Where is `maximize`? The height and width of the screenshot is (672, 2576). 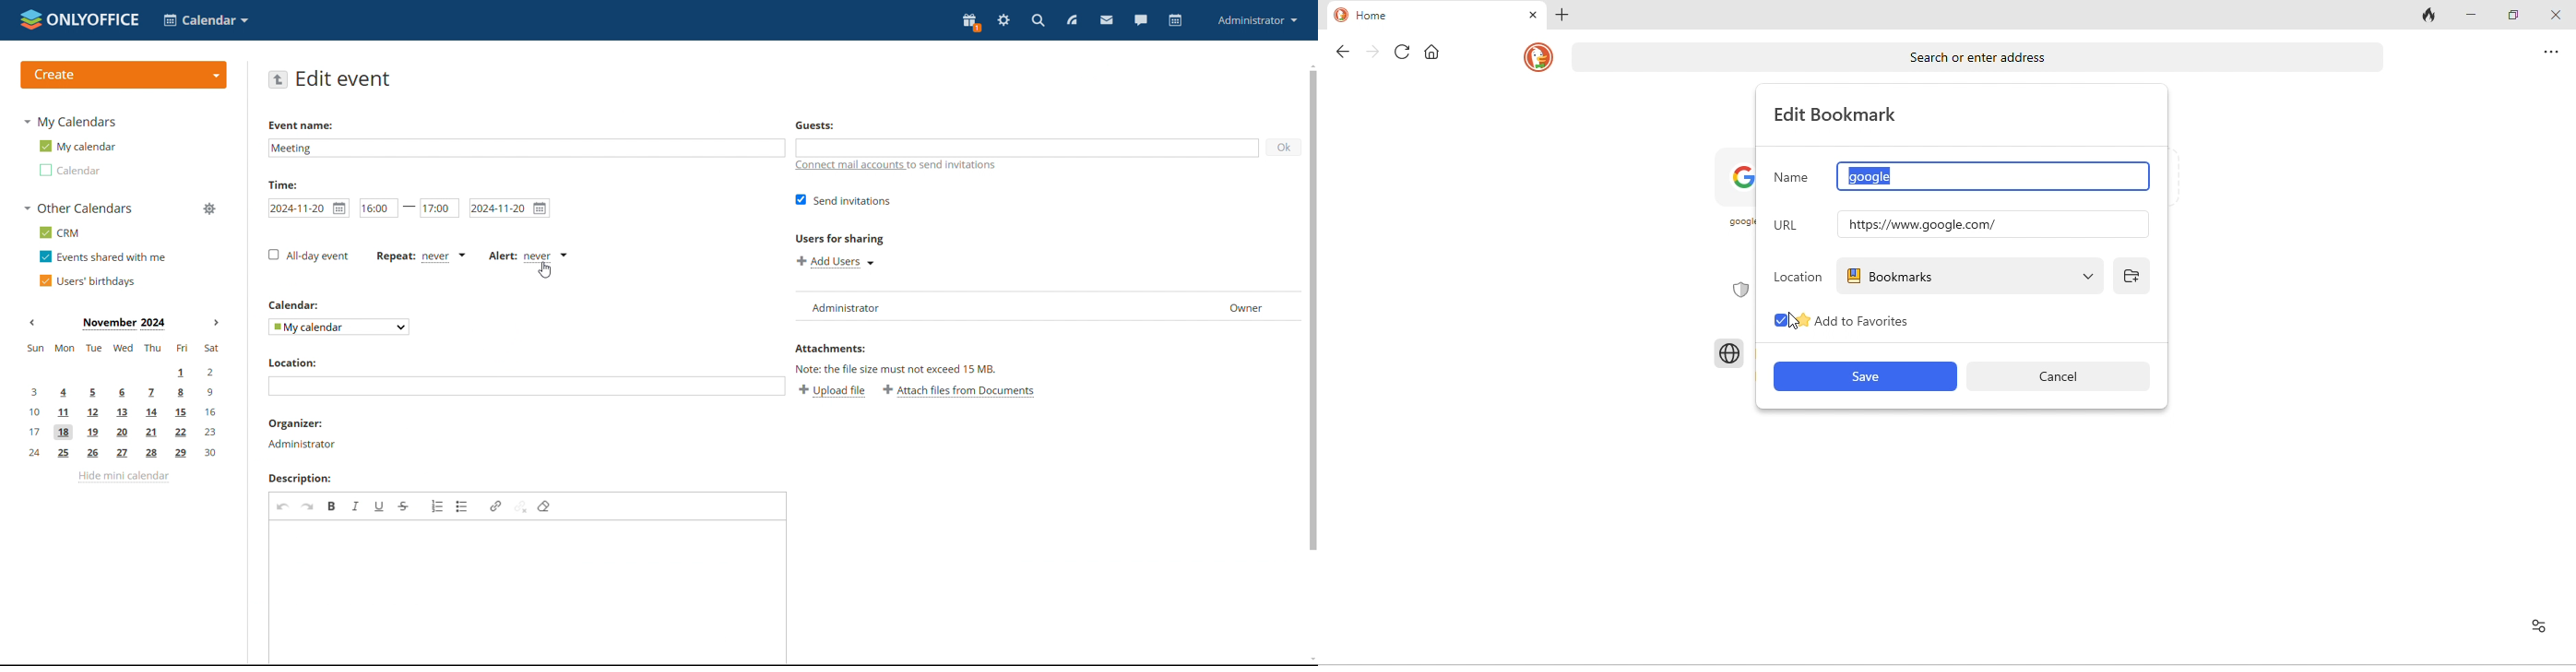
maximize is located at coordinates (2511, 15).